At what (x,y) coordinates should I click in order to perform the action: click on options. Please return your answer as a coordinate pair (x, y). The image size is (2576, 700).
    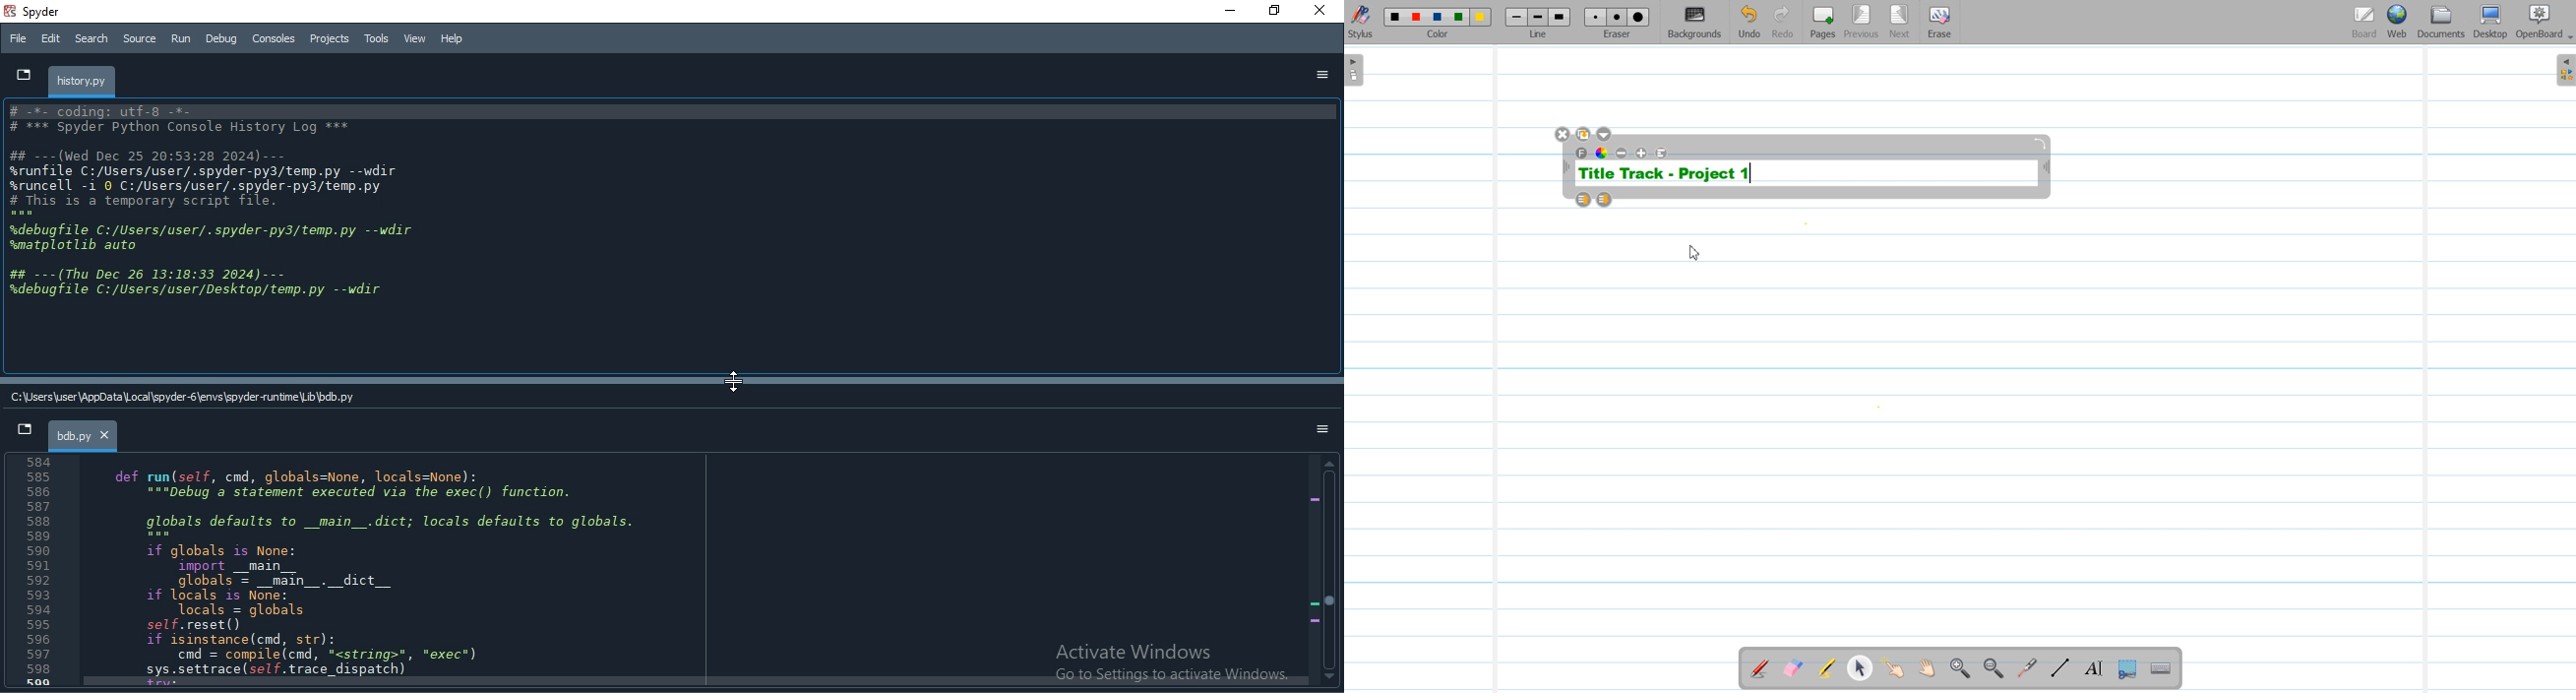
    Looking at the image, I should click on (1324, 427).